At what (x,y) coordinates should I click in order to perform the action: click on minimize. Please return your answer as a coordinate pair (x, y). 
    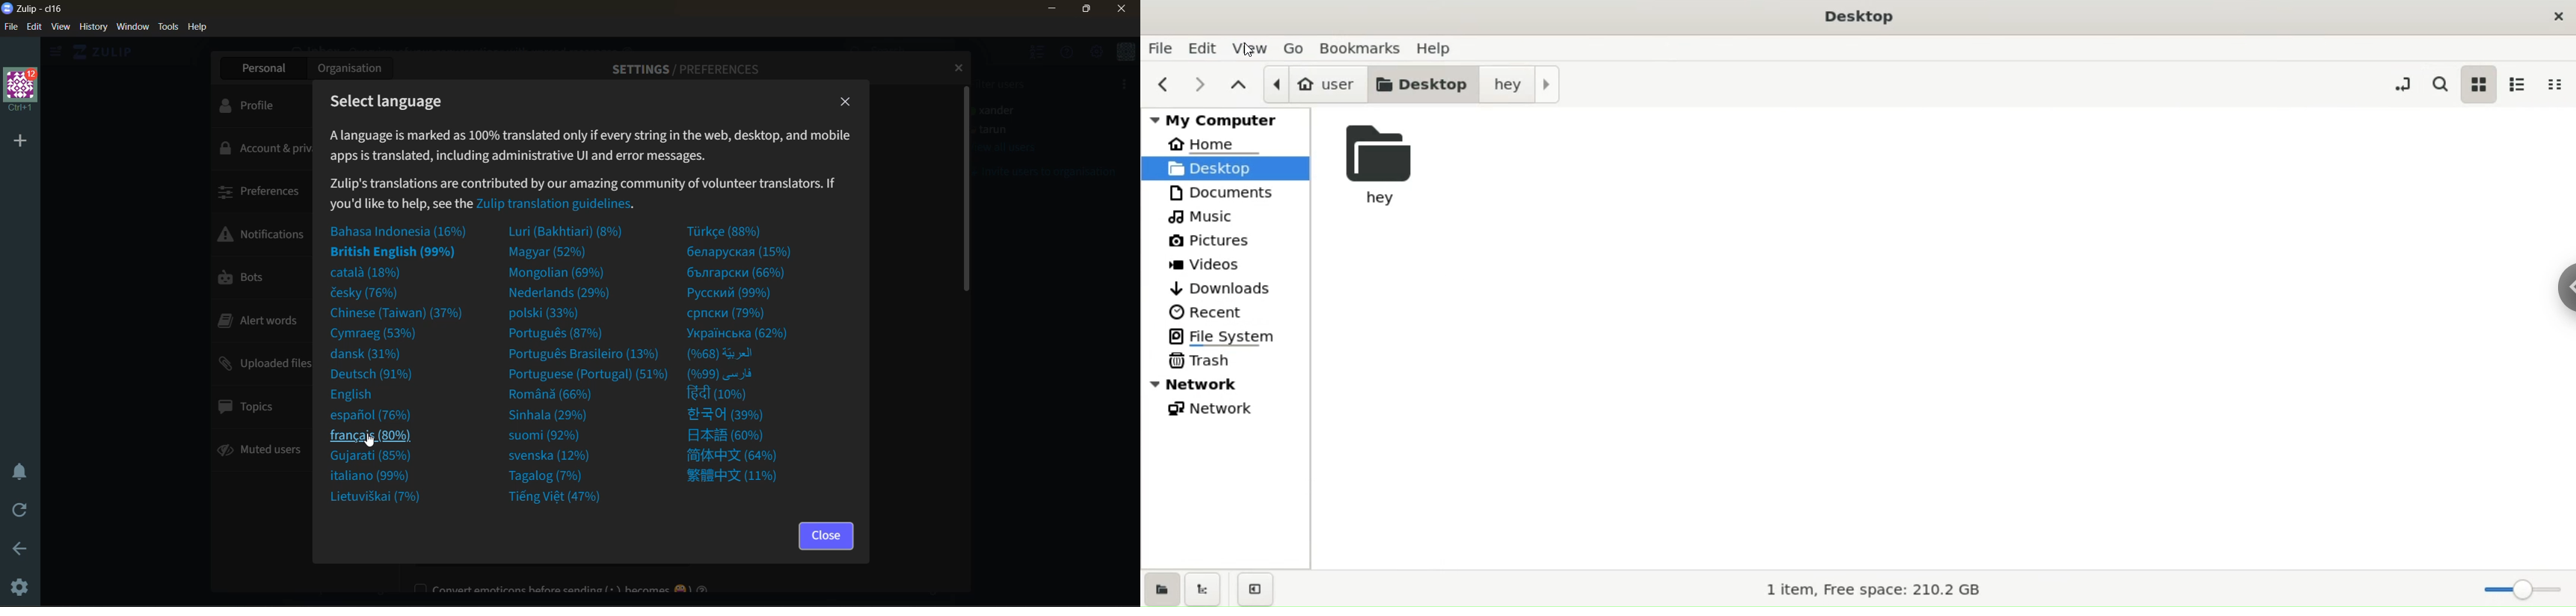
    Looking at the image, I should click on (1051, 9).